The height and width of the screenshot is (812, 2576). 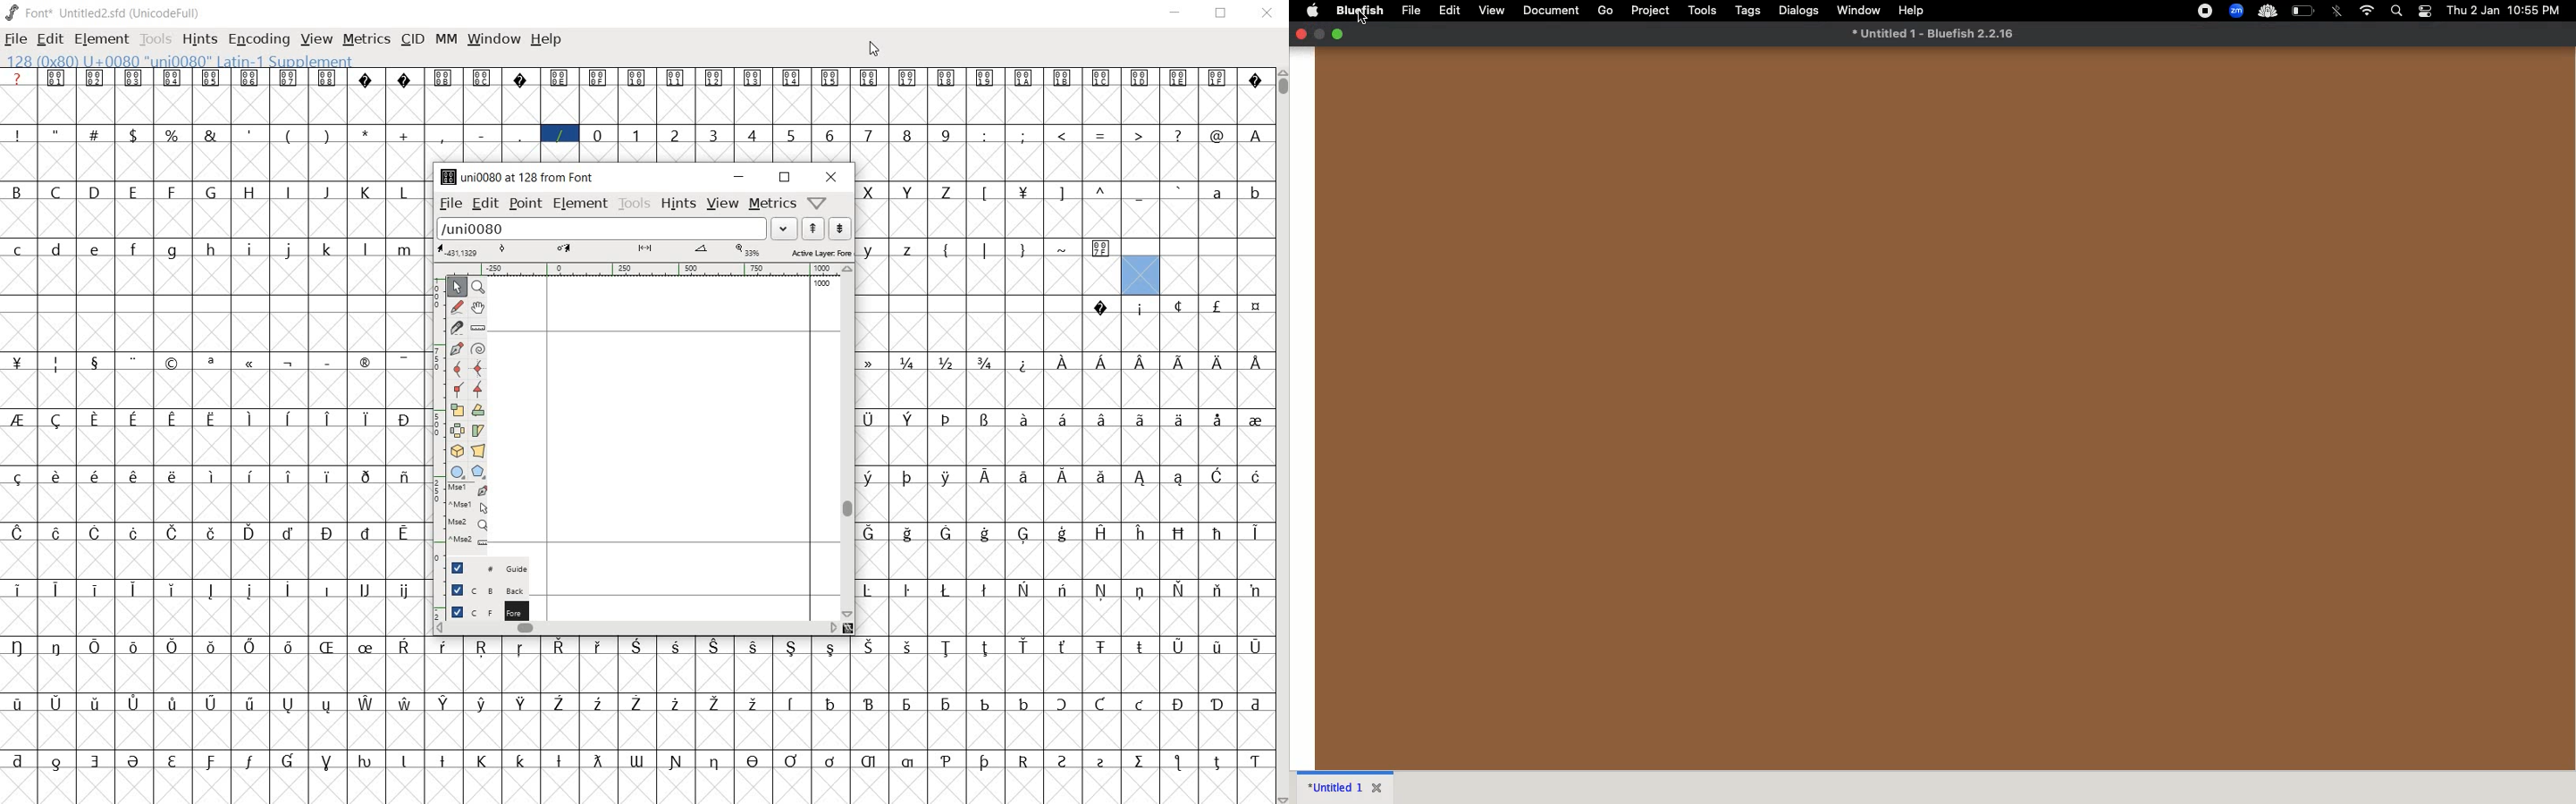 I want to click on GLYPHY INFO, so click(x=183, y=60).